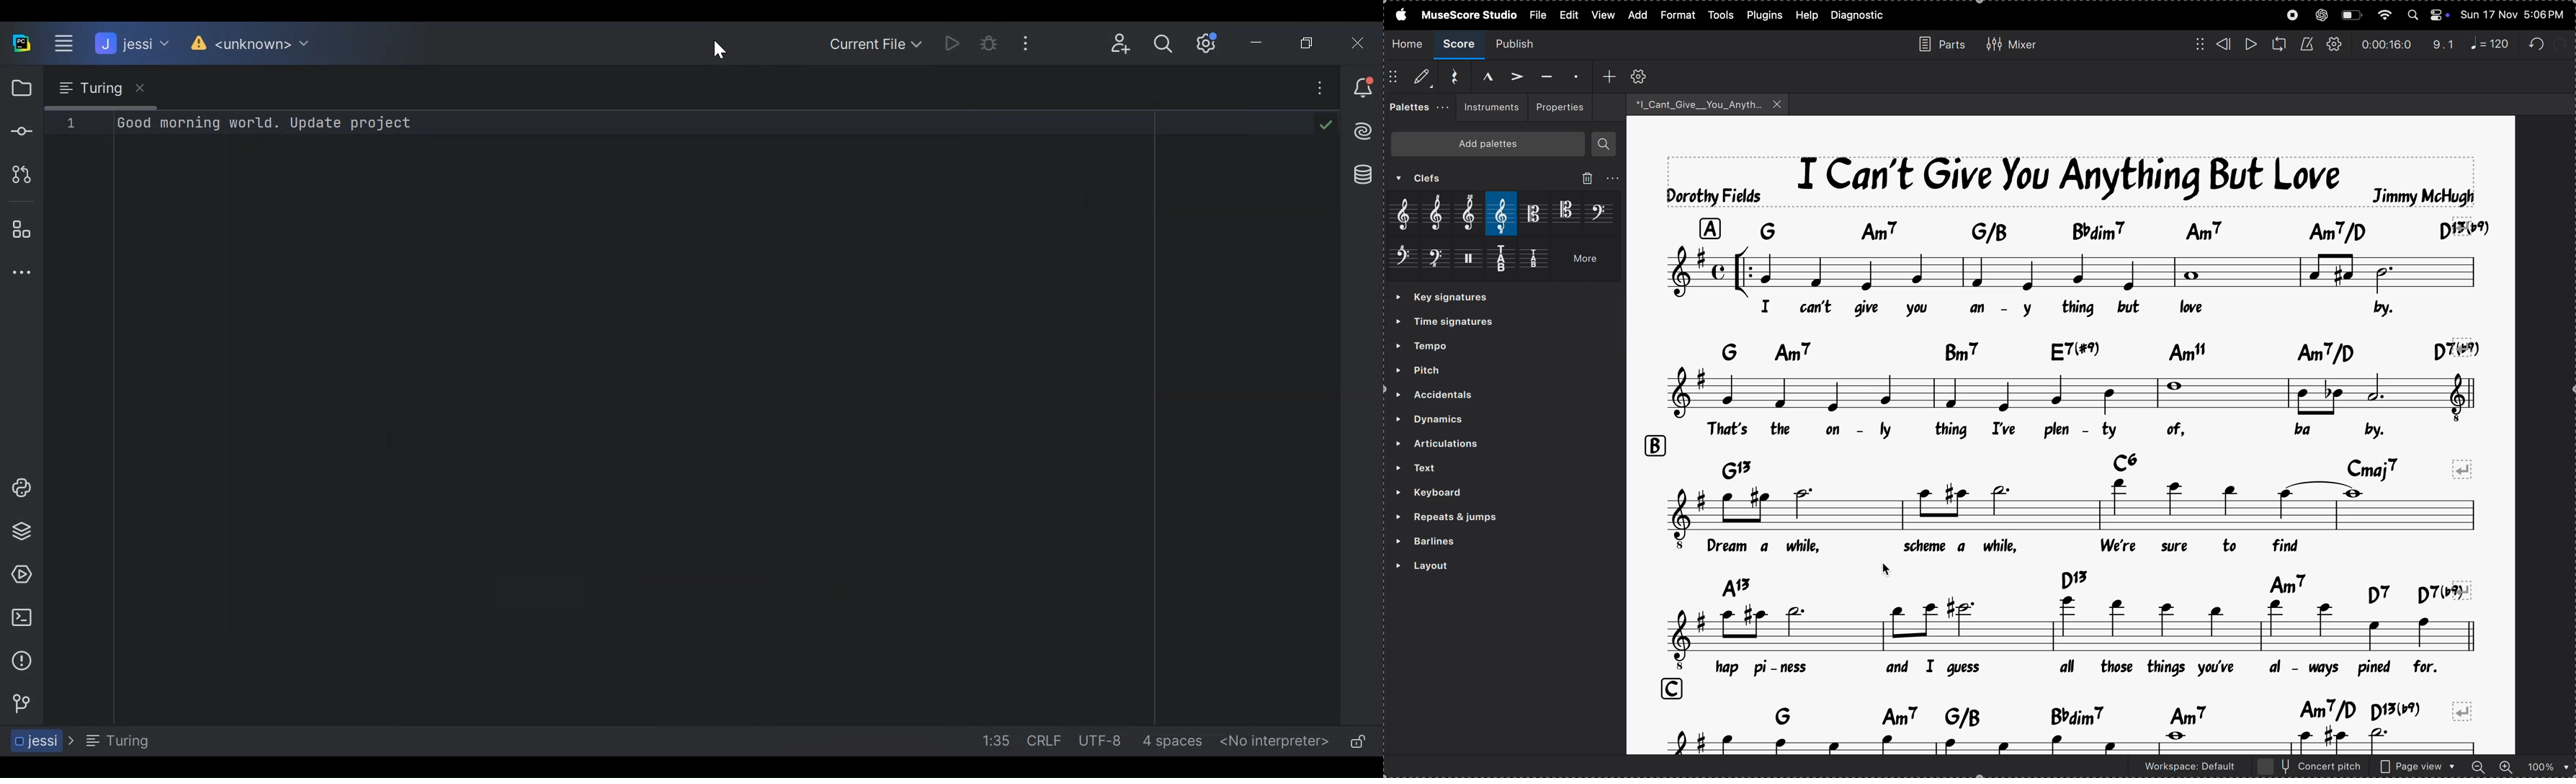 This screenshot has height=784, width=2576. Describe the element at coordinates (2078, 743) in the screenshot. I see `notes` at that location.